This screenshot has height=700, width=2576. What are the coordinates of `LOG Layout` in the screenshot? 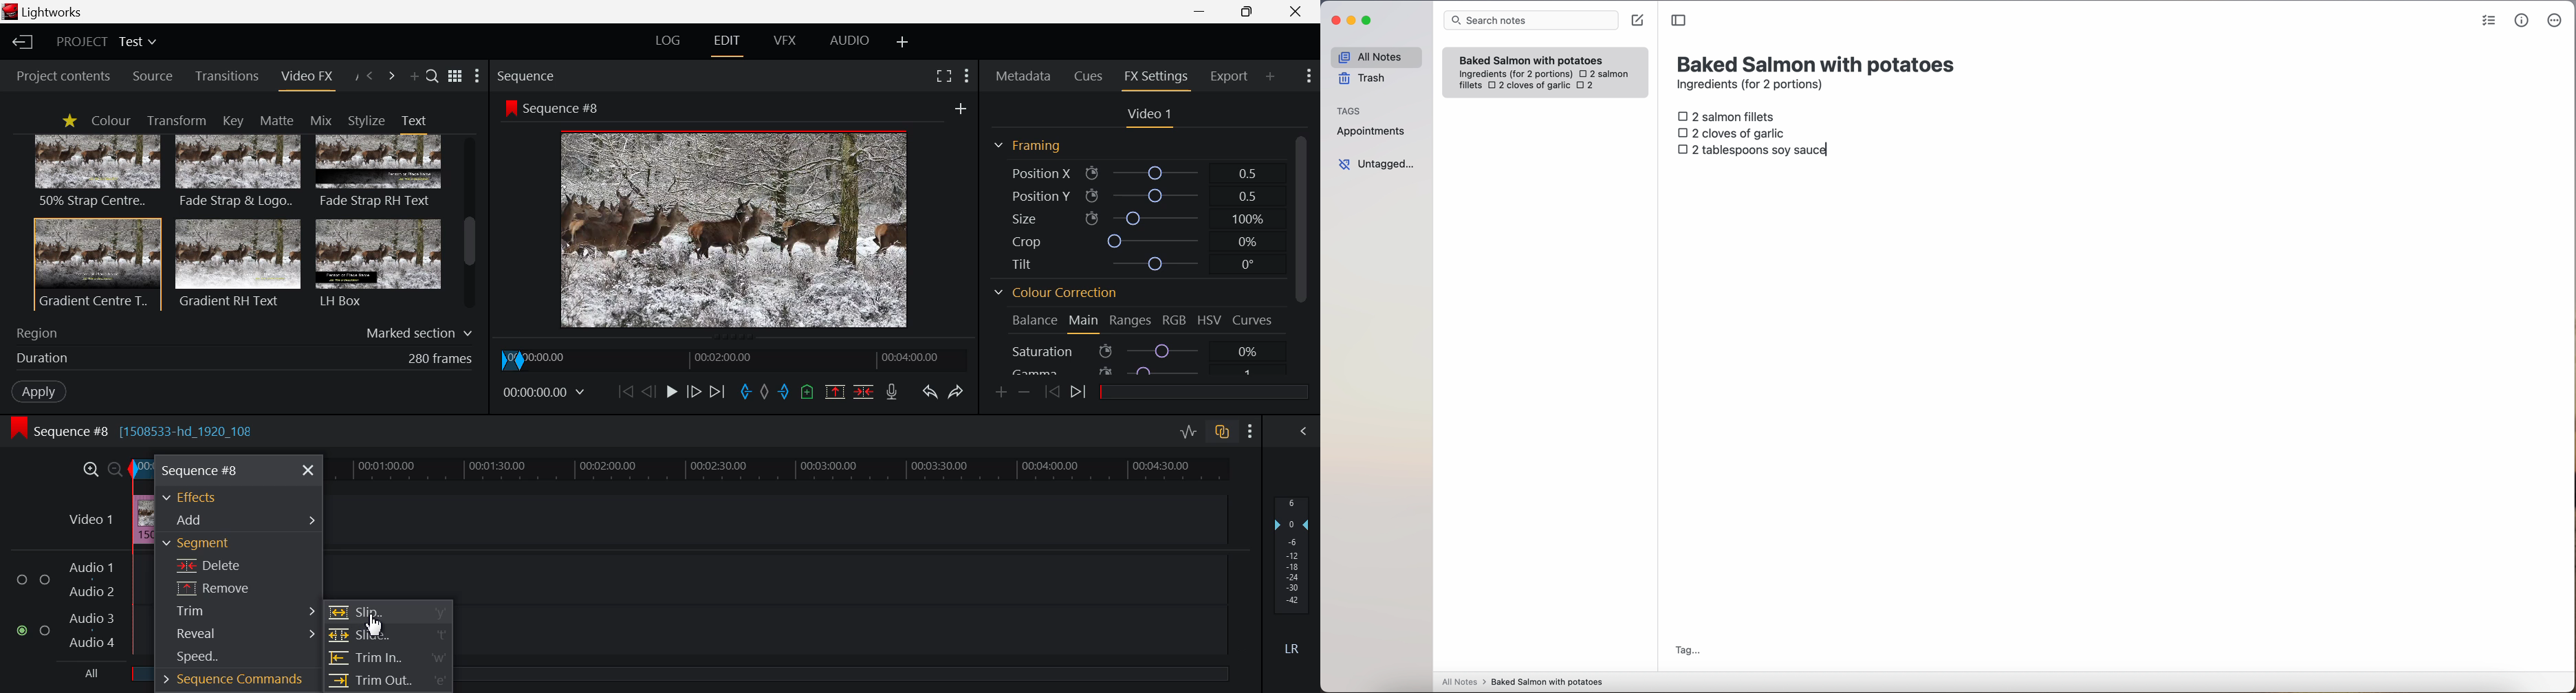 It's located at (670, 43).